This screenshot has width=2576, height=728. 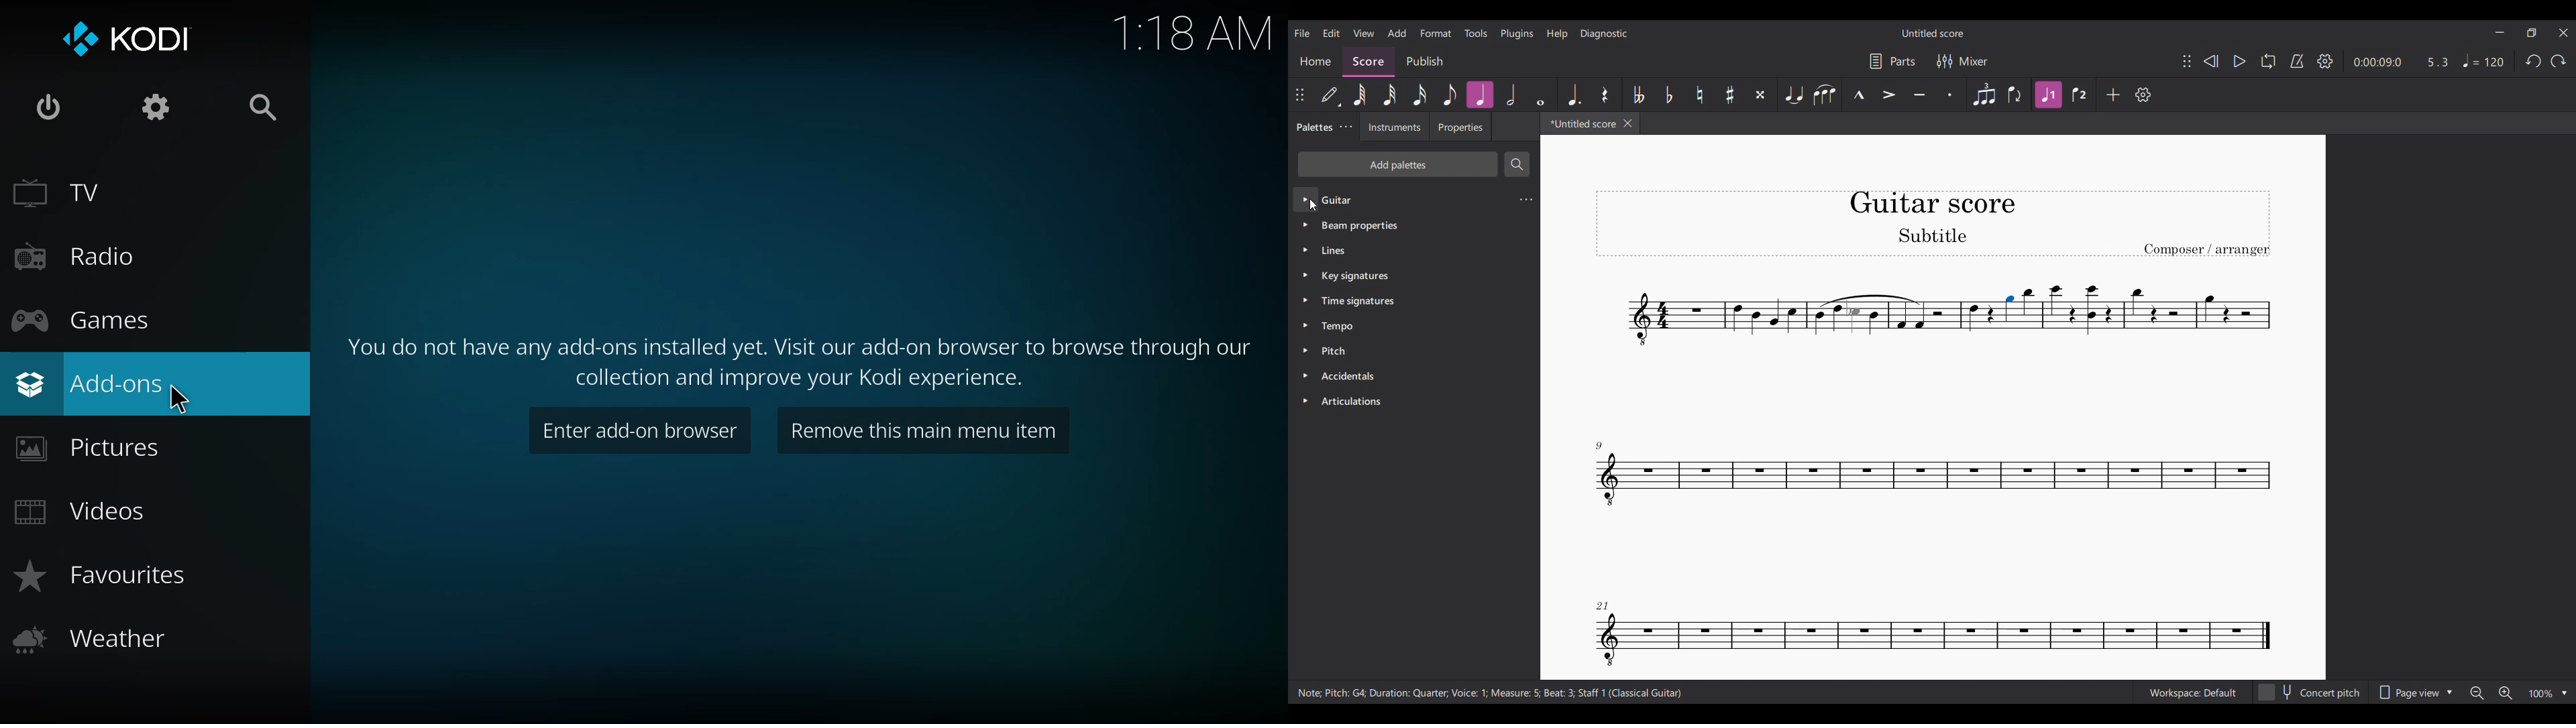 What do you see at coordinates (103, 575) in the screenshot?
I see `favorites` at bounding box center [103, 575].